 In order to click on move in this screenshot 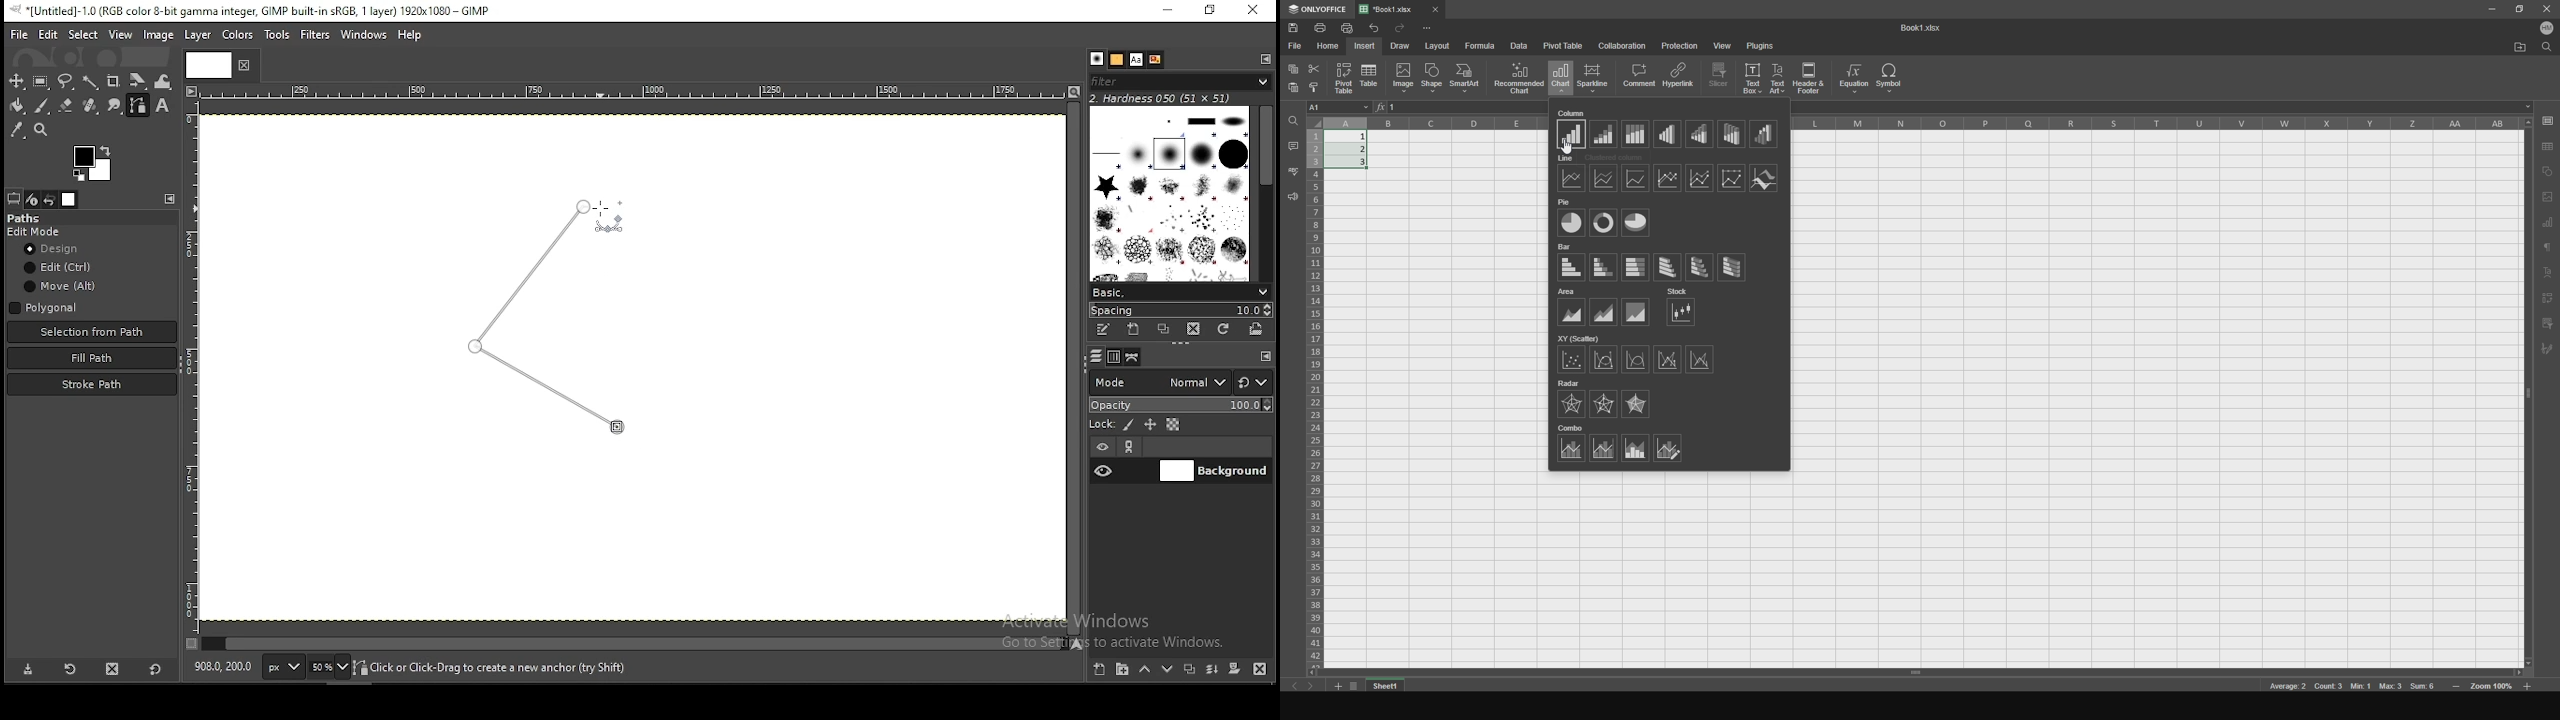, I will do `click(61, 286)`.